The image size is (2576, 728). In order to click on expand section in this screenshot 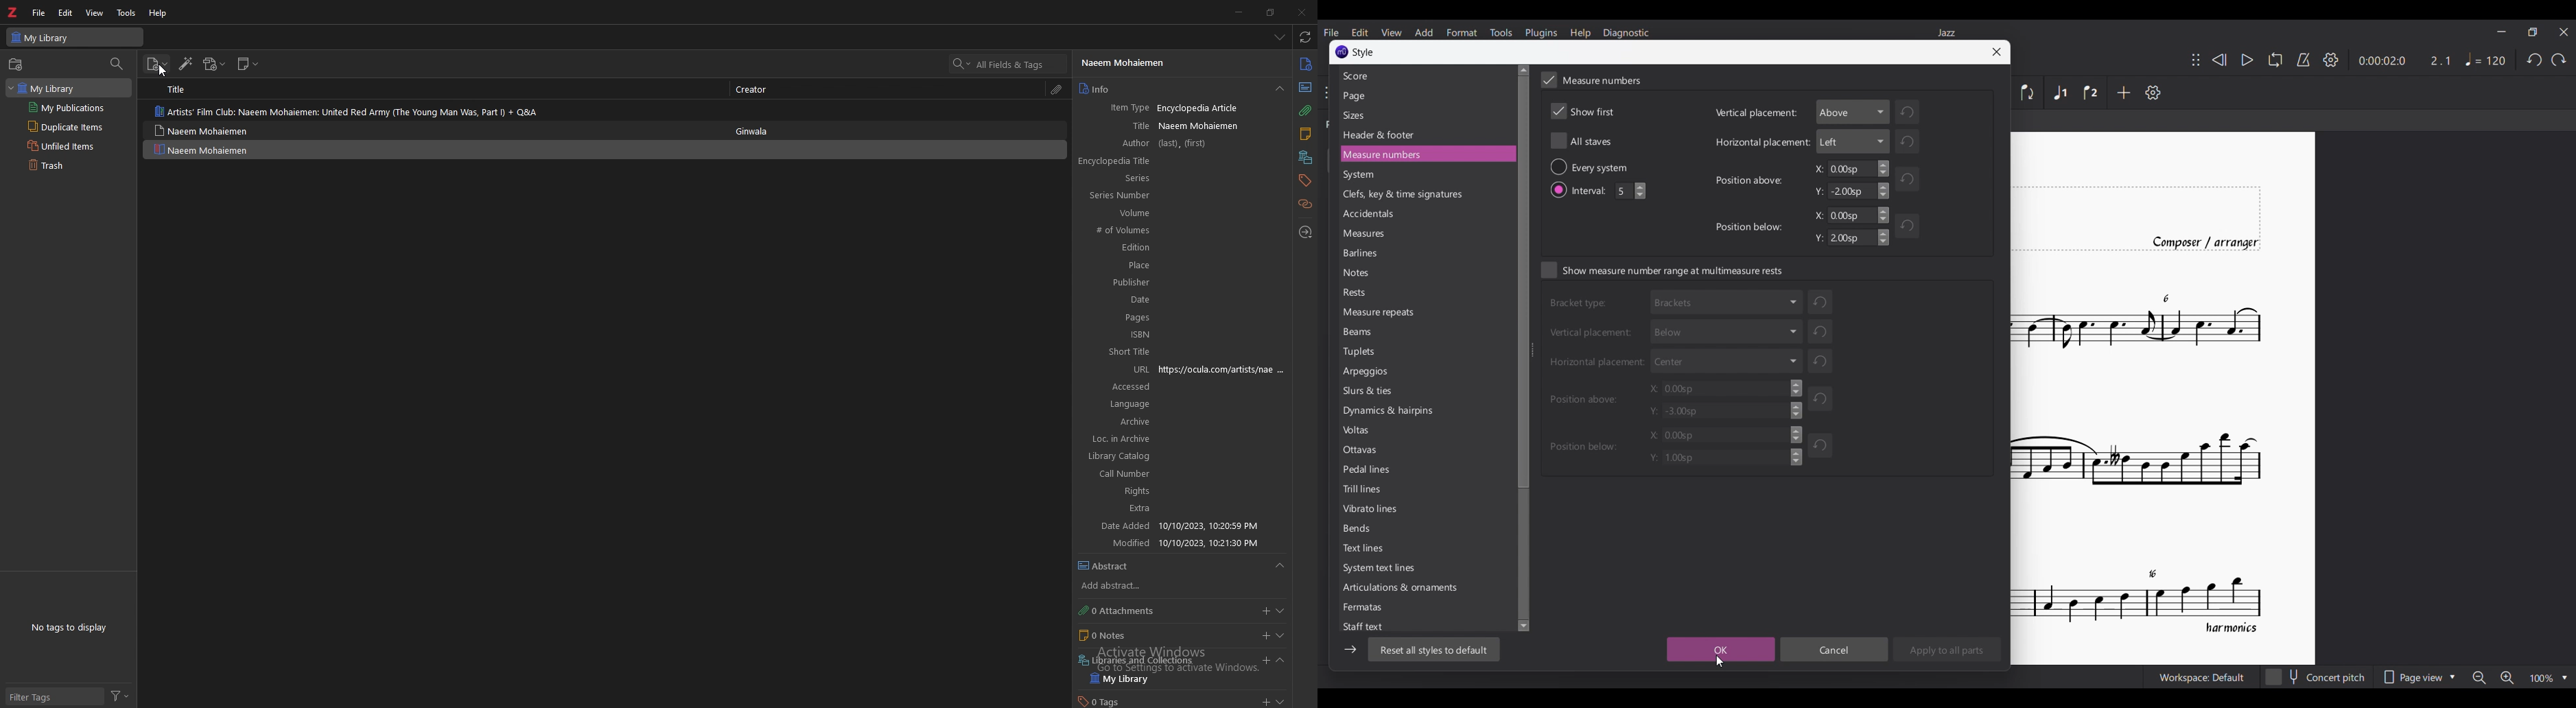, I will do `click(1285, 659)`.